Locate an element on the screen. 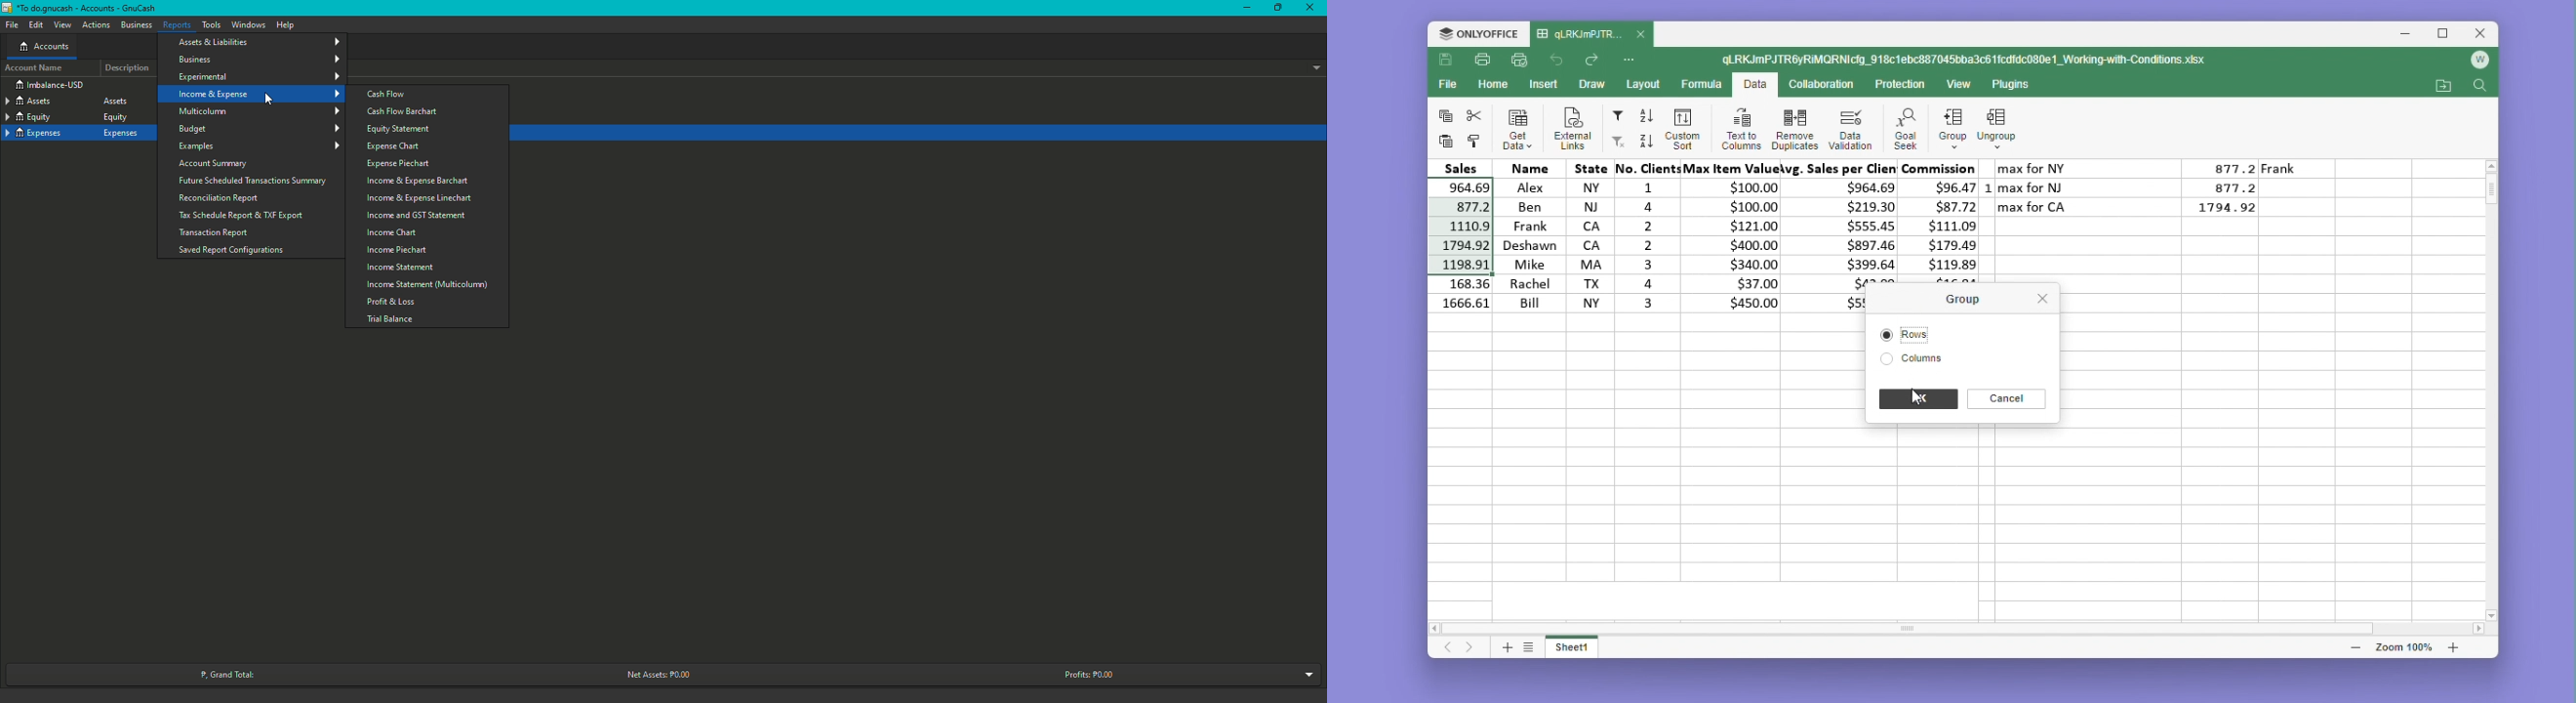 The image size is (2576, 728). Filter is located at coordinates (1617, 116).